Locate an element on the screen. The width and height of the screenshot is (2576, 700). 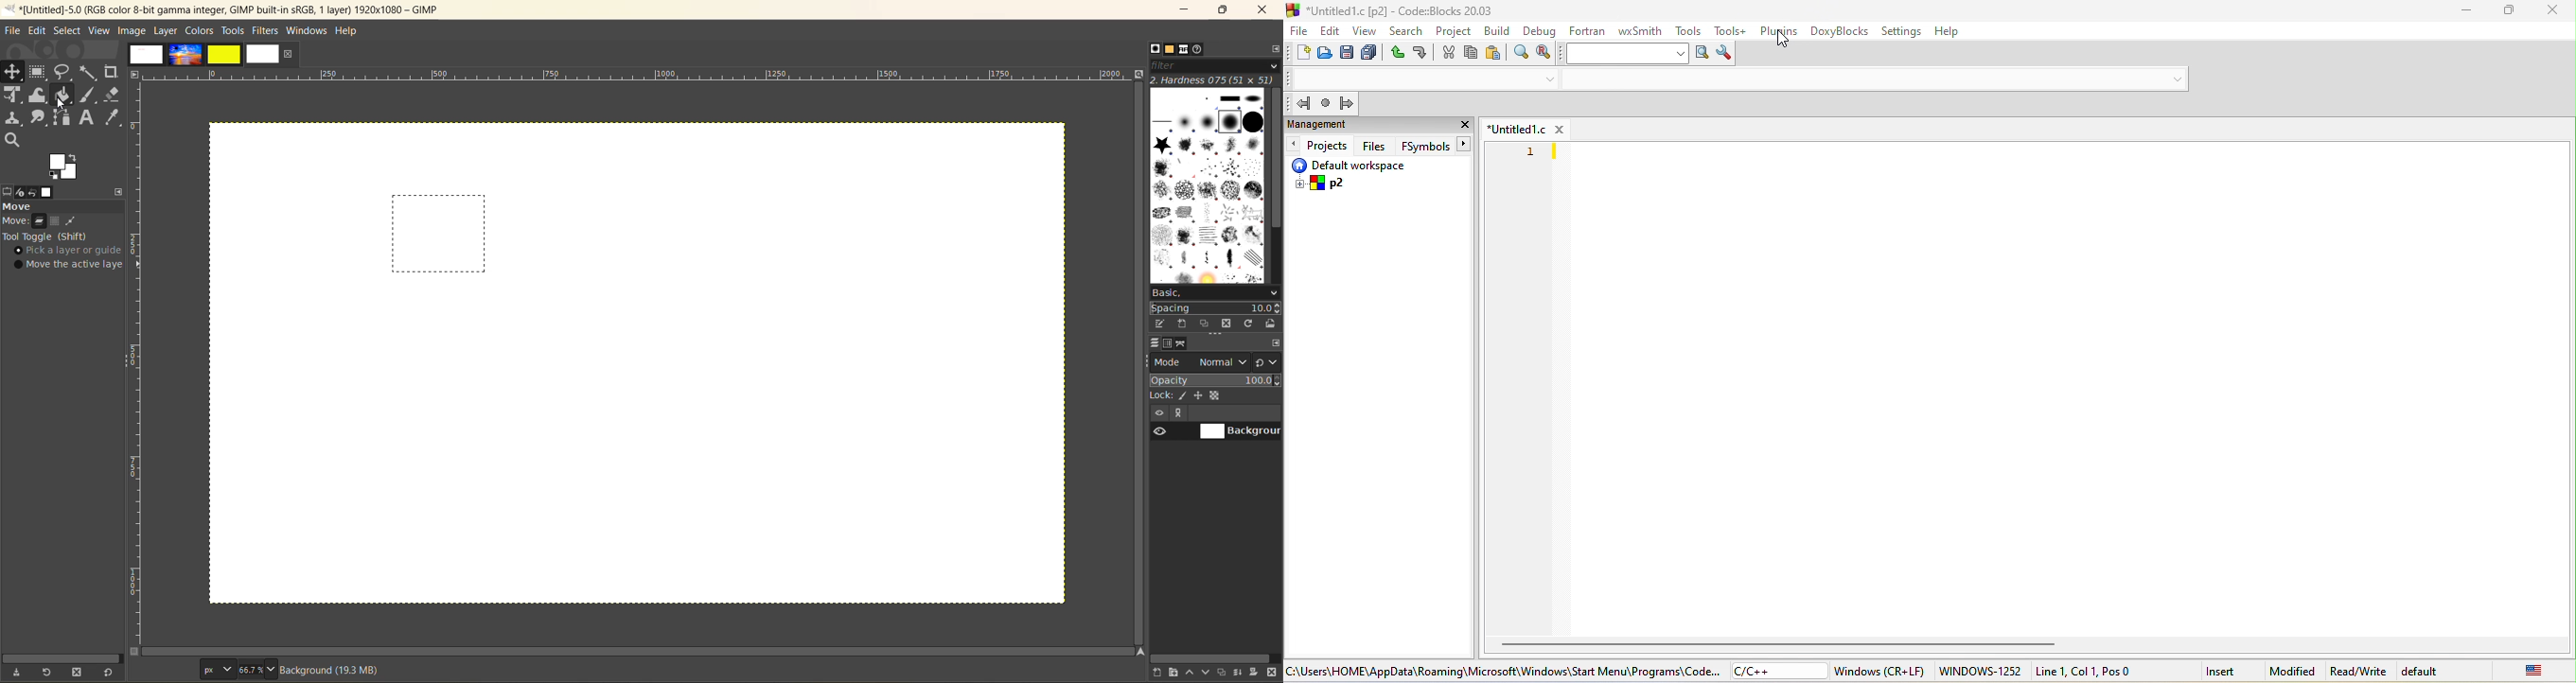
open is located at coordinates (1326, 54).